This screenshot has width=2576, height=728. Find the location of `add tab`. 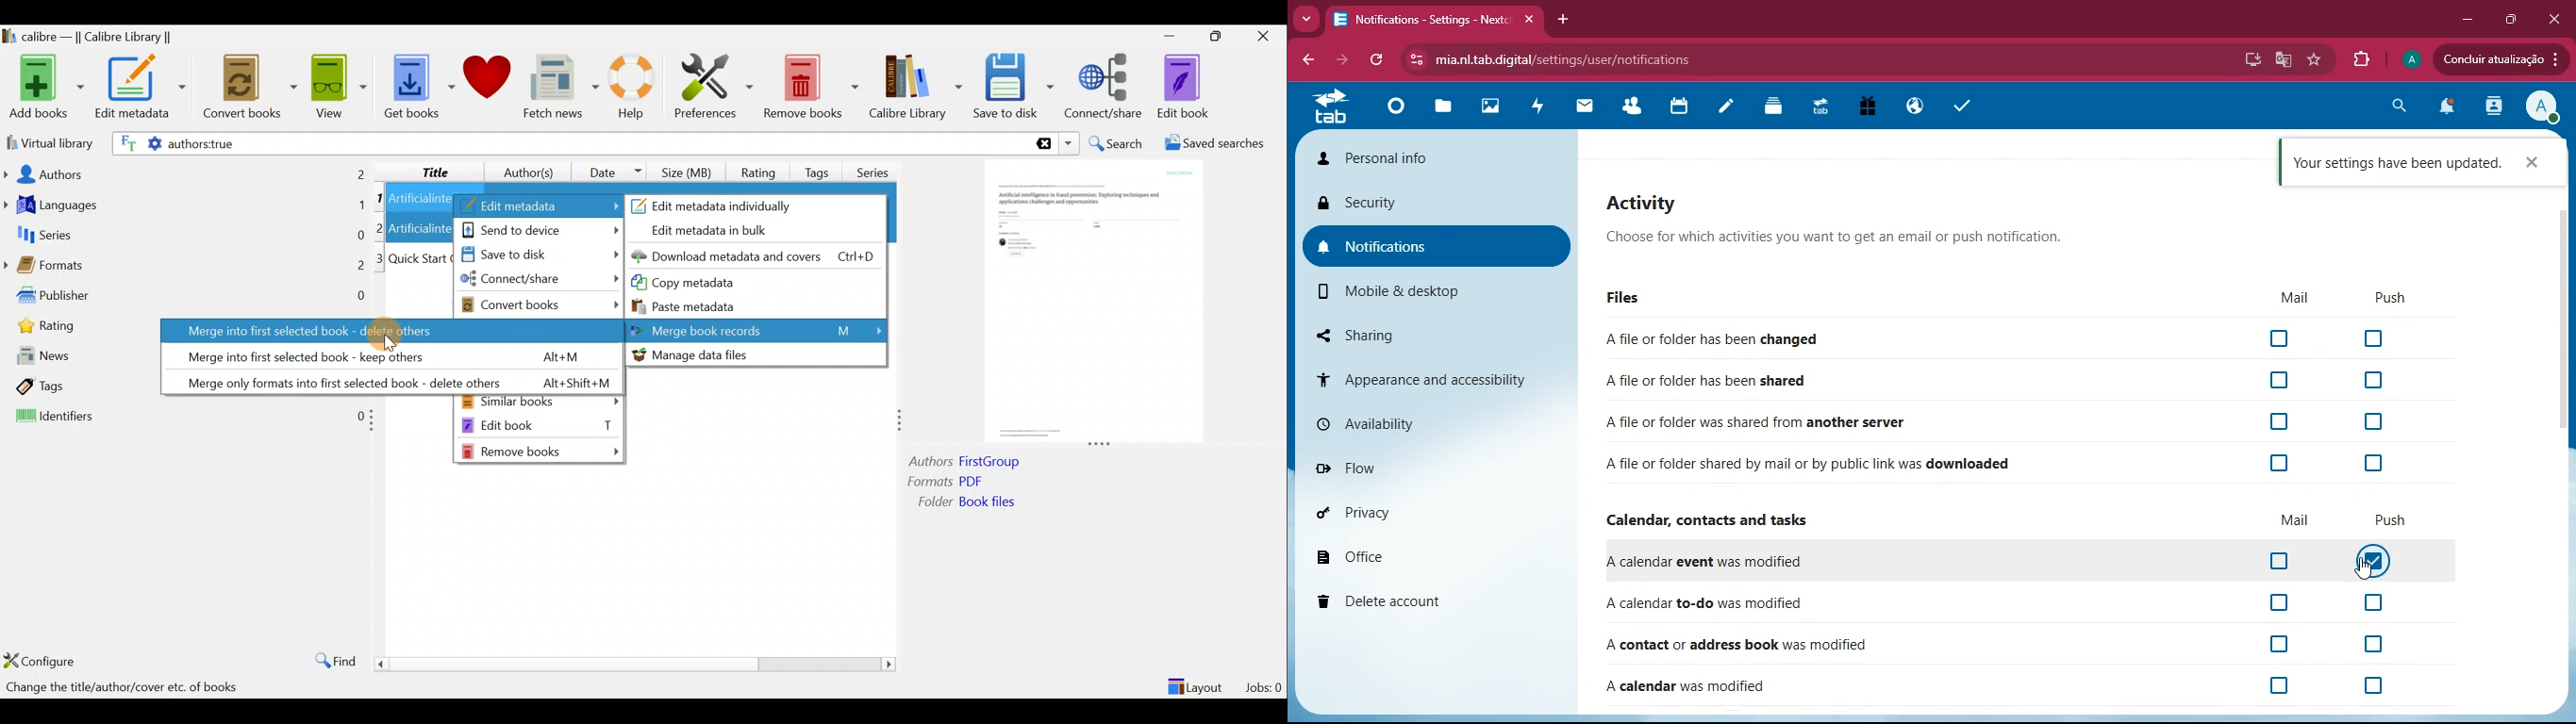

add tab is located at coordinates (1563, 18).